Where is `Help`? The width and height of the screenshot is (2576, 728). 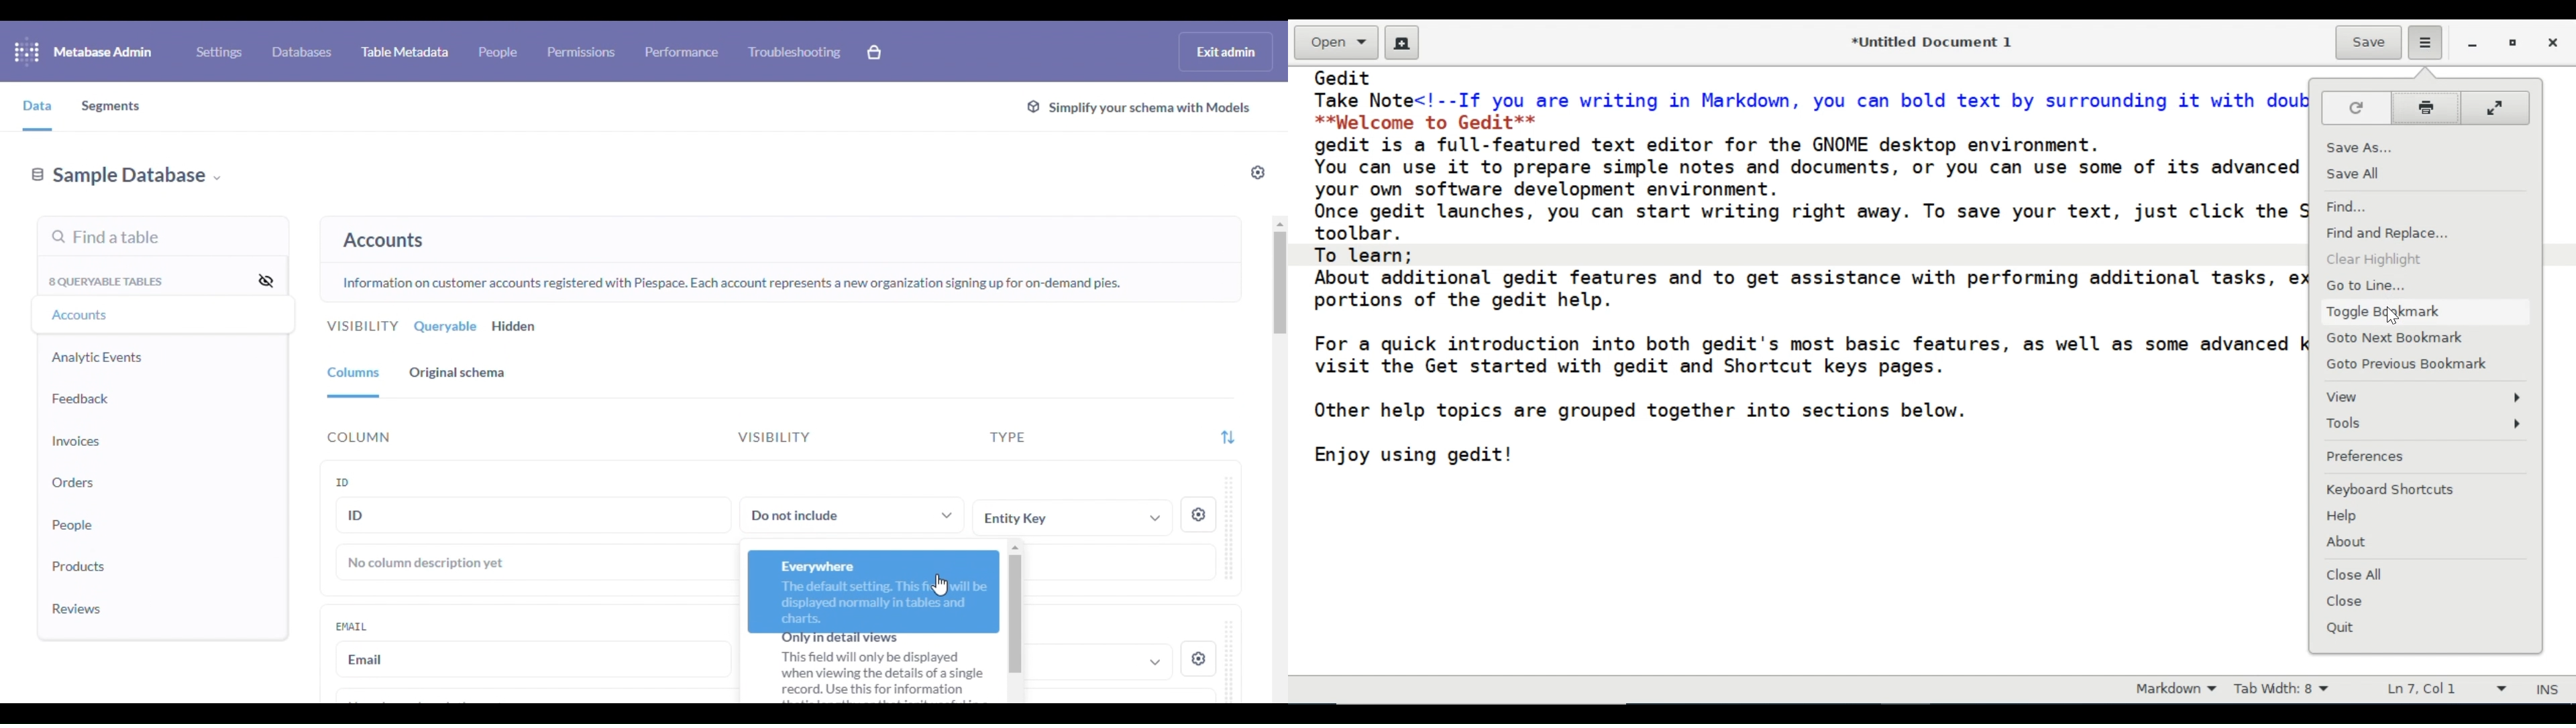 Help is located at coordinates (2345, 516).